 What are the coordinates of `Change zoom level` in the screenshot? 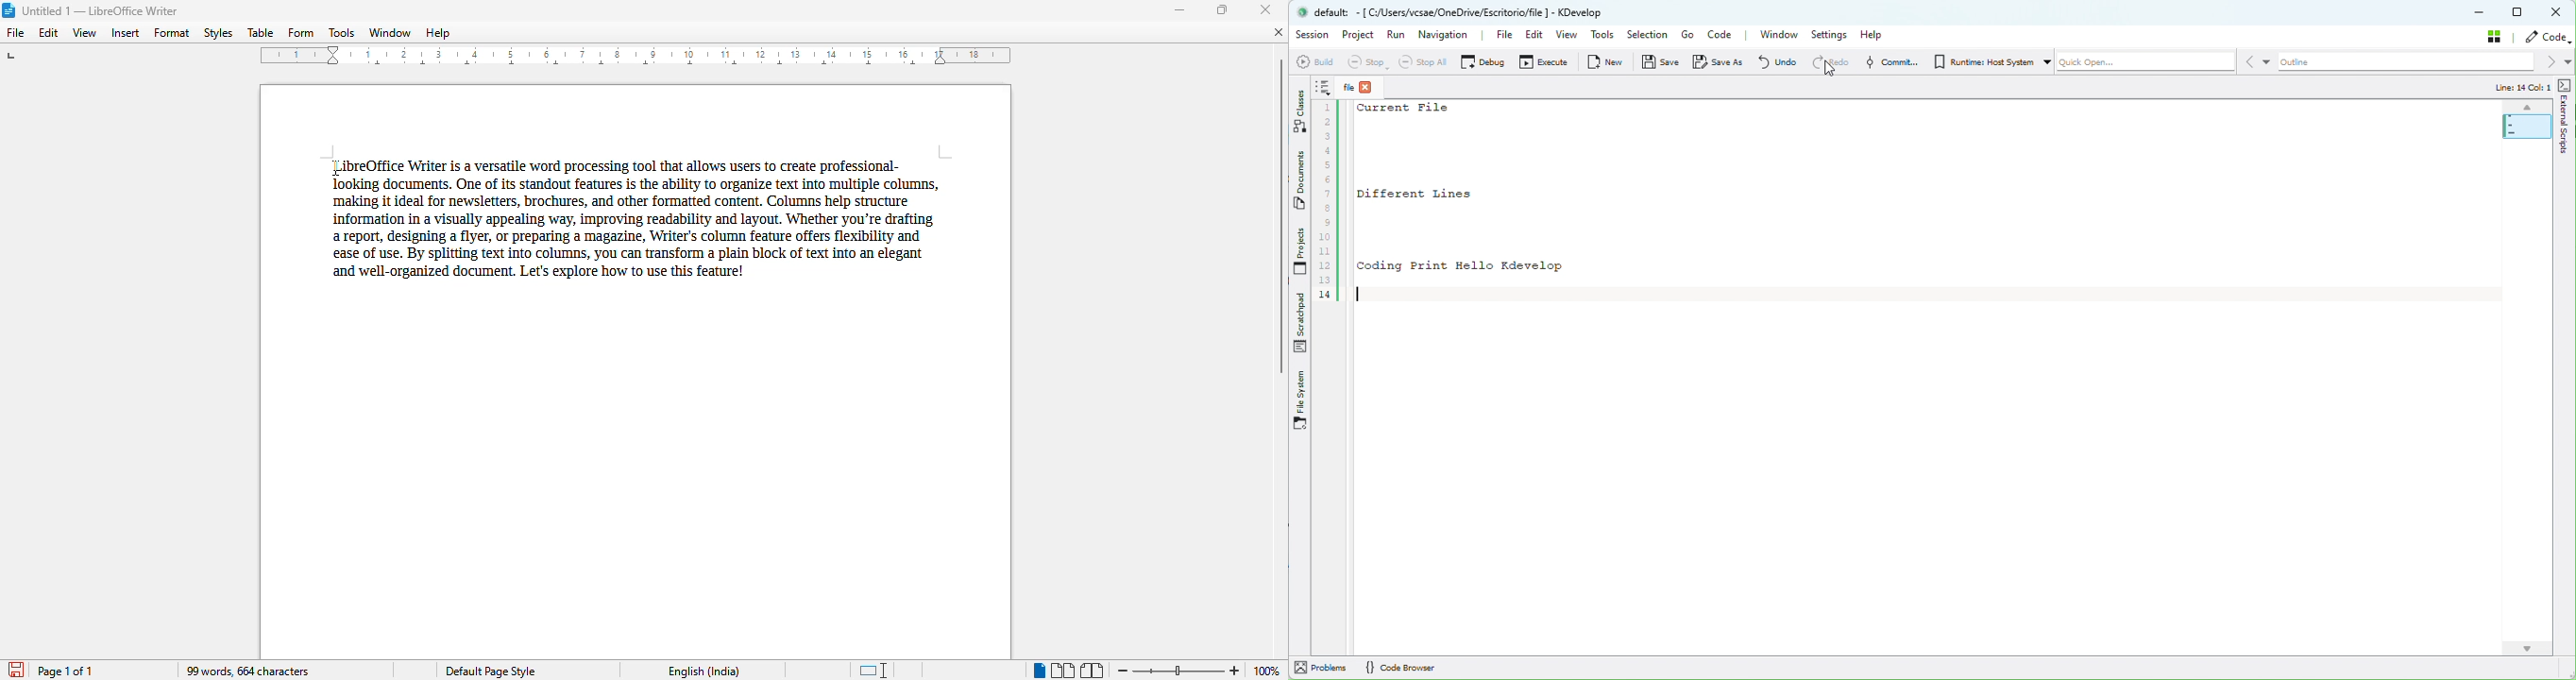 It's located at (1178, 668).